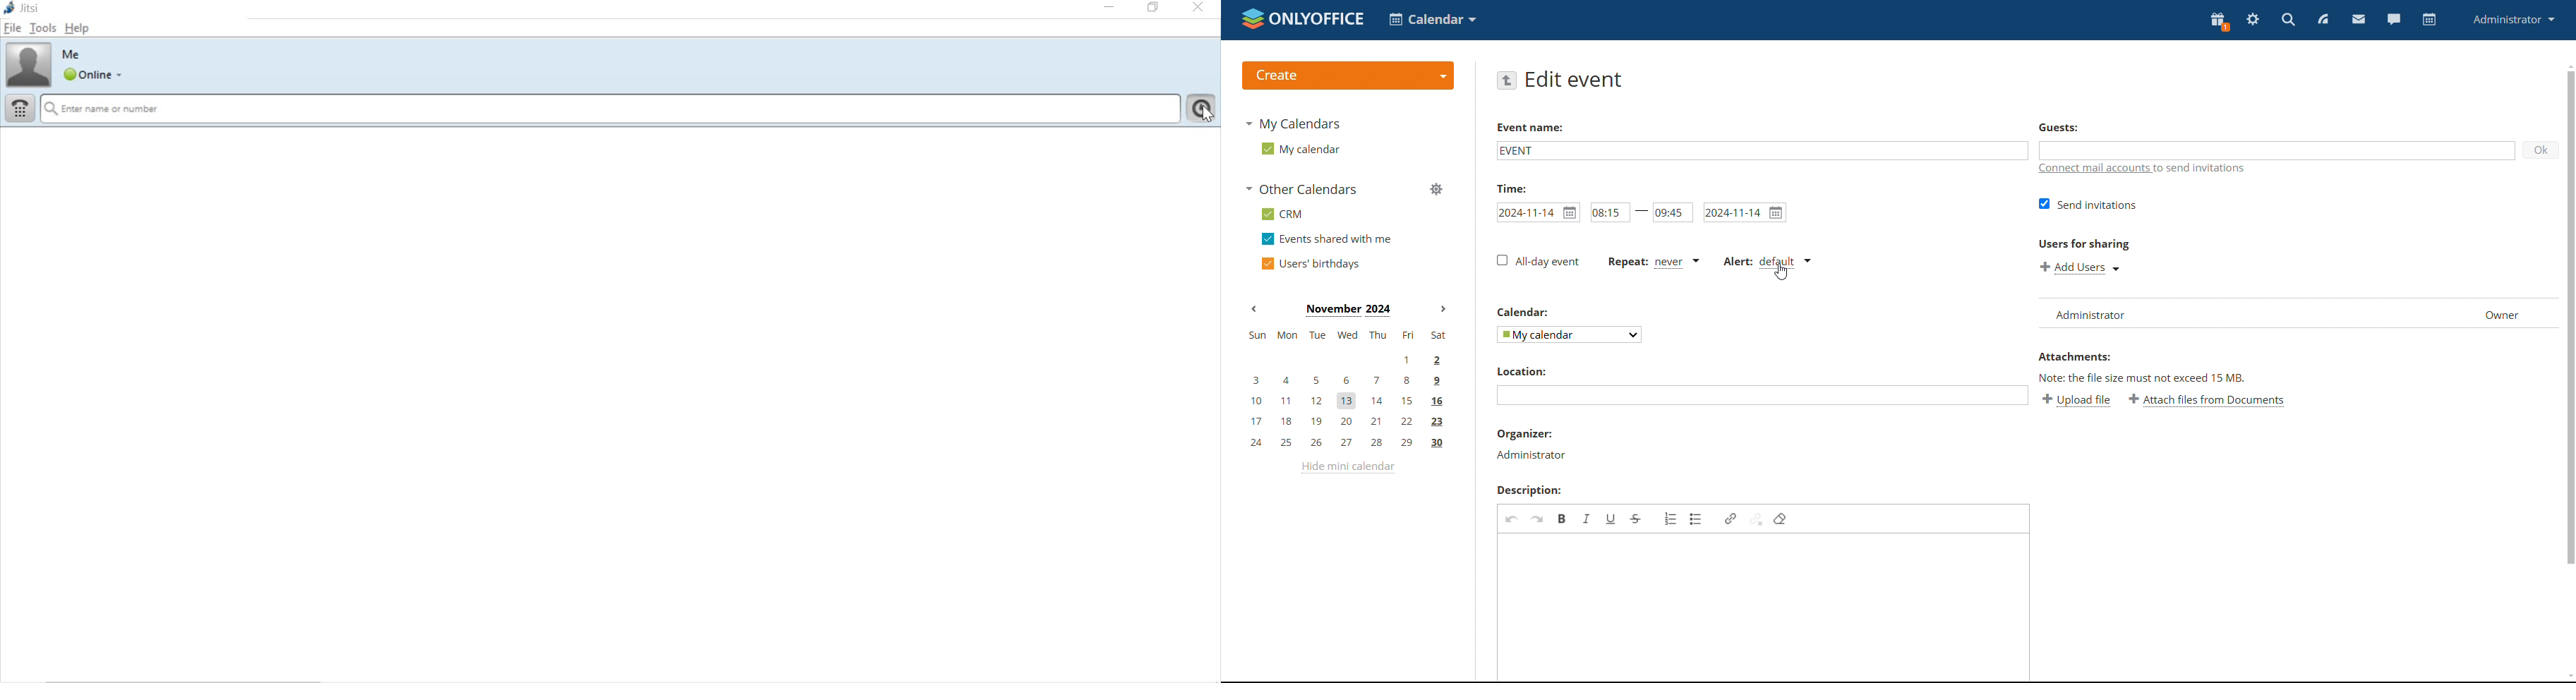  I want to click on underline, so click(1611, 518).